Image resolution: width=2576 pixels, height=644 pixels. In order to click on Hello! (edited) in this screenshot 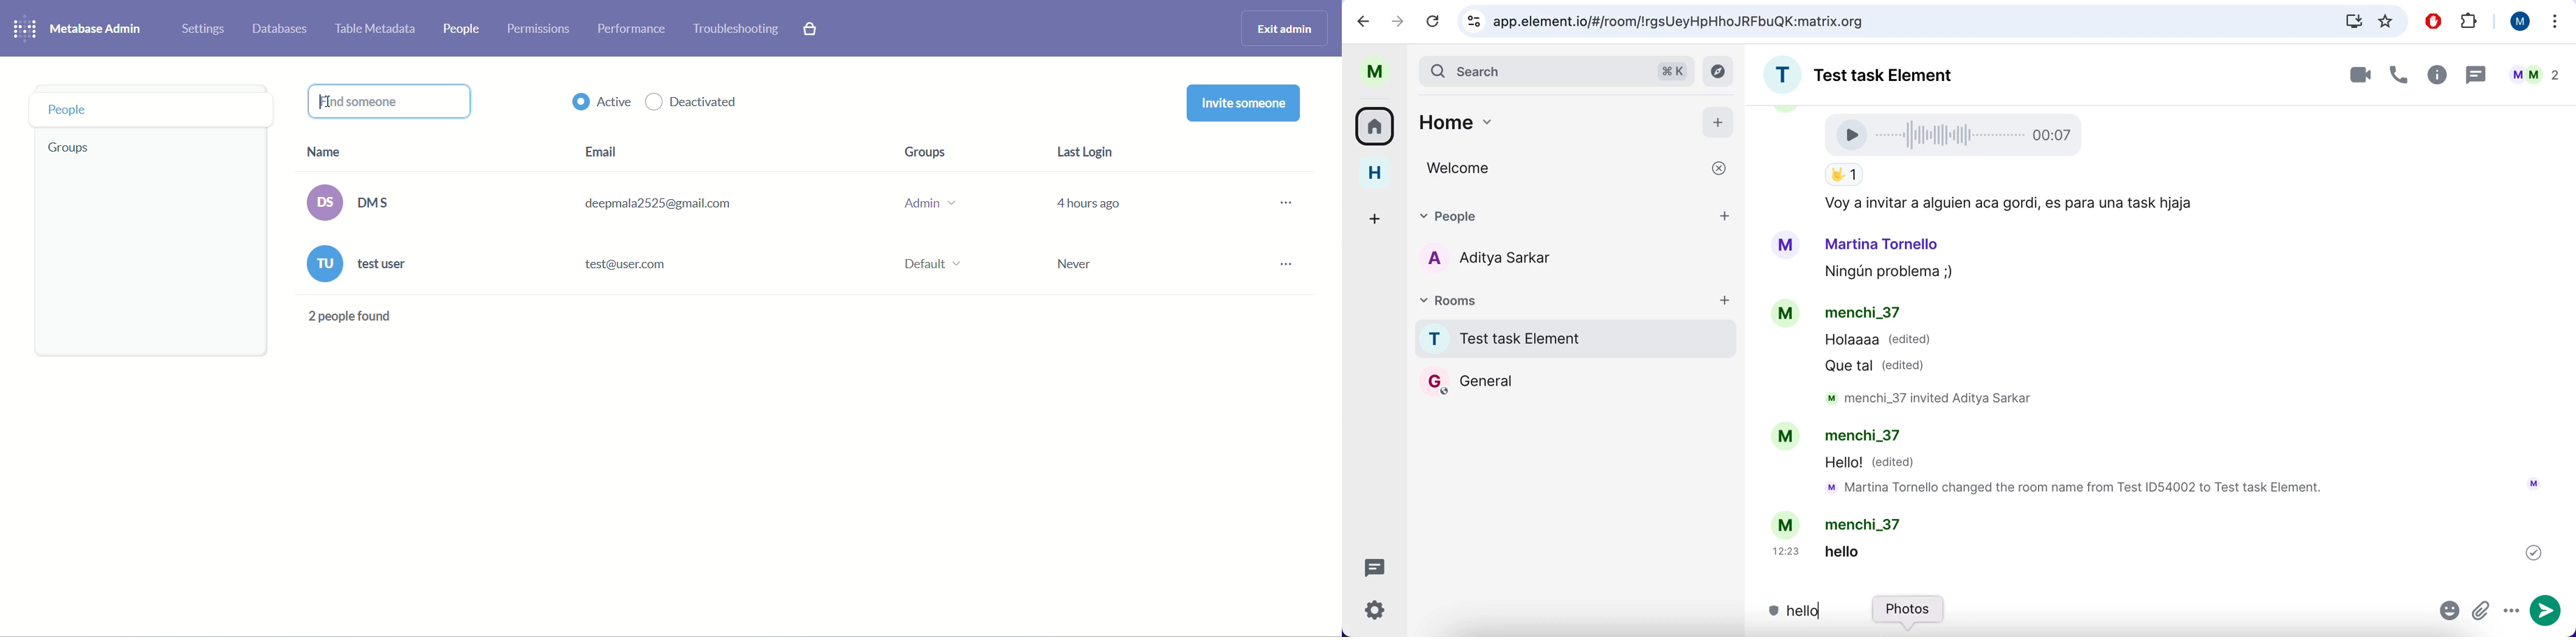, I will do `click(1872, 464)`.